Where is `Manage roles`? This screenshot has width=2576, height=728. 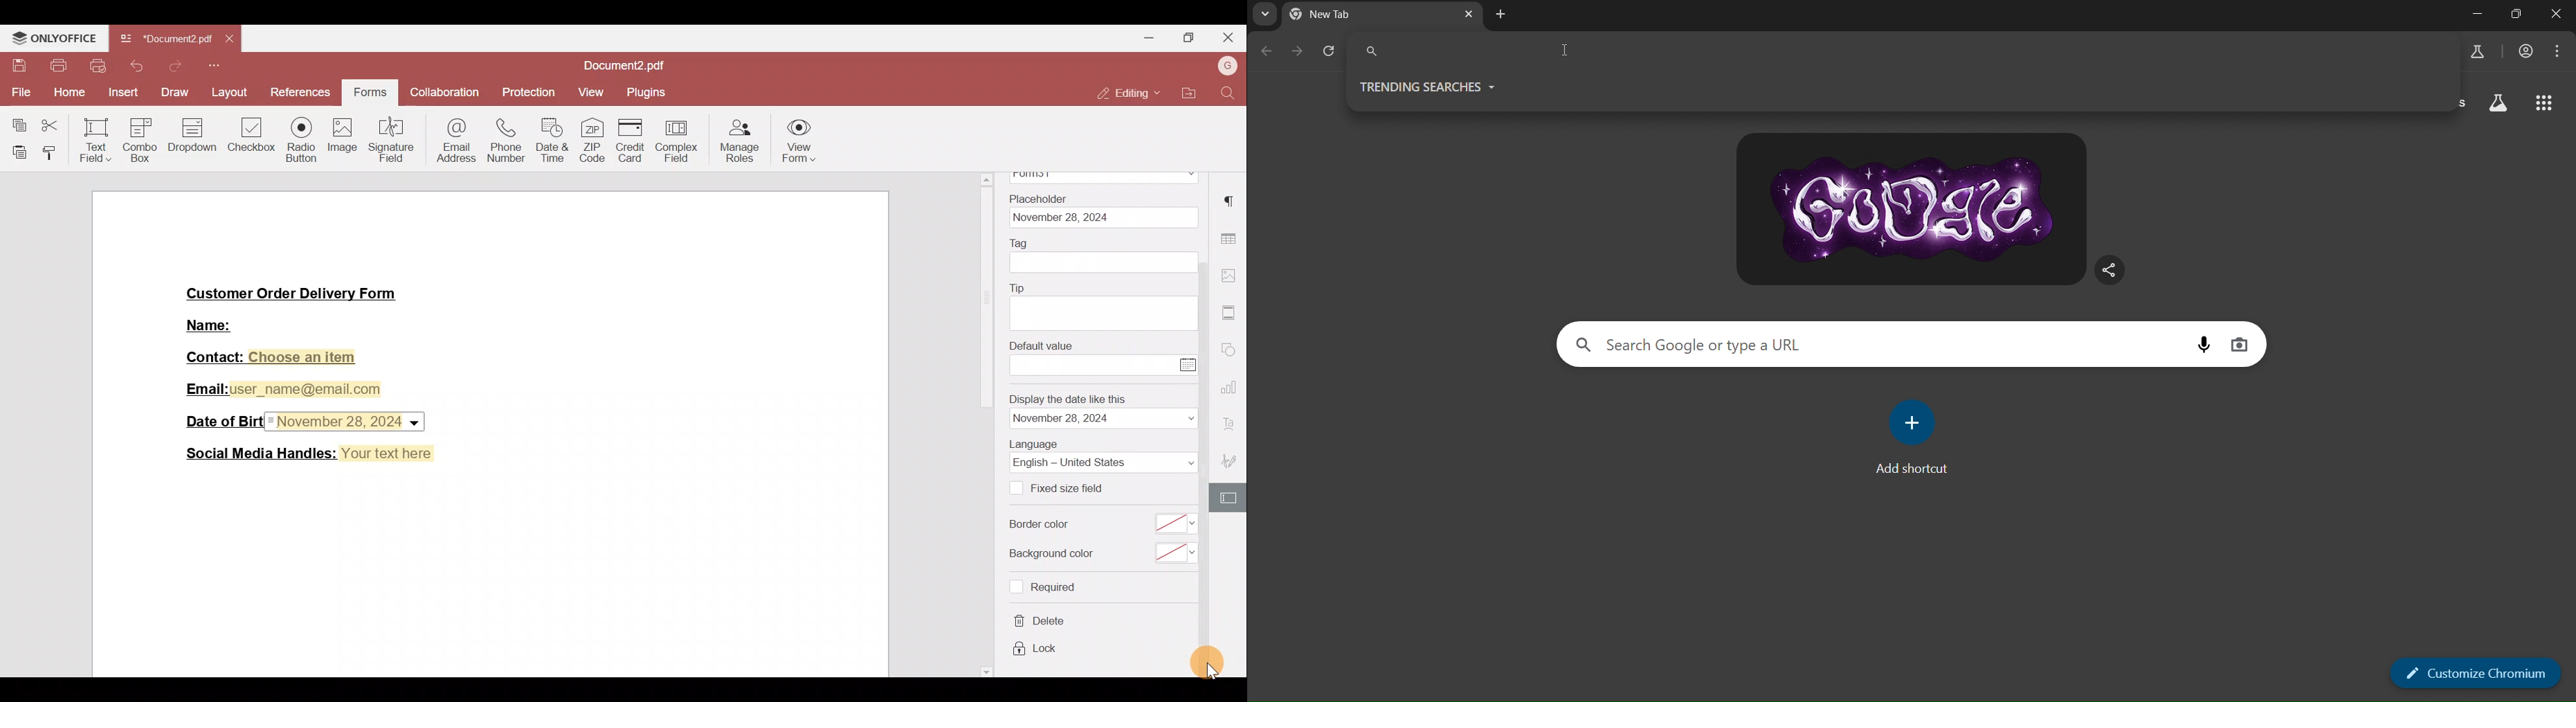
Manage roles is located at coordinates (740, 143).